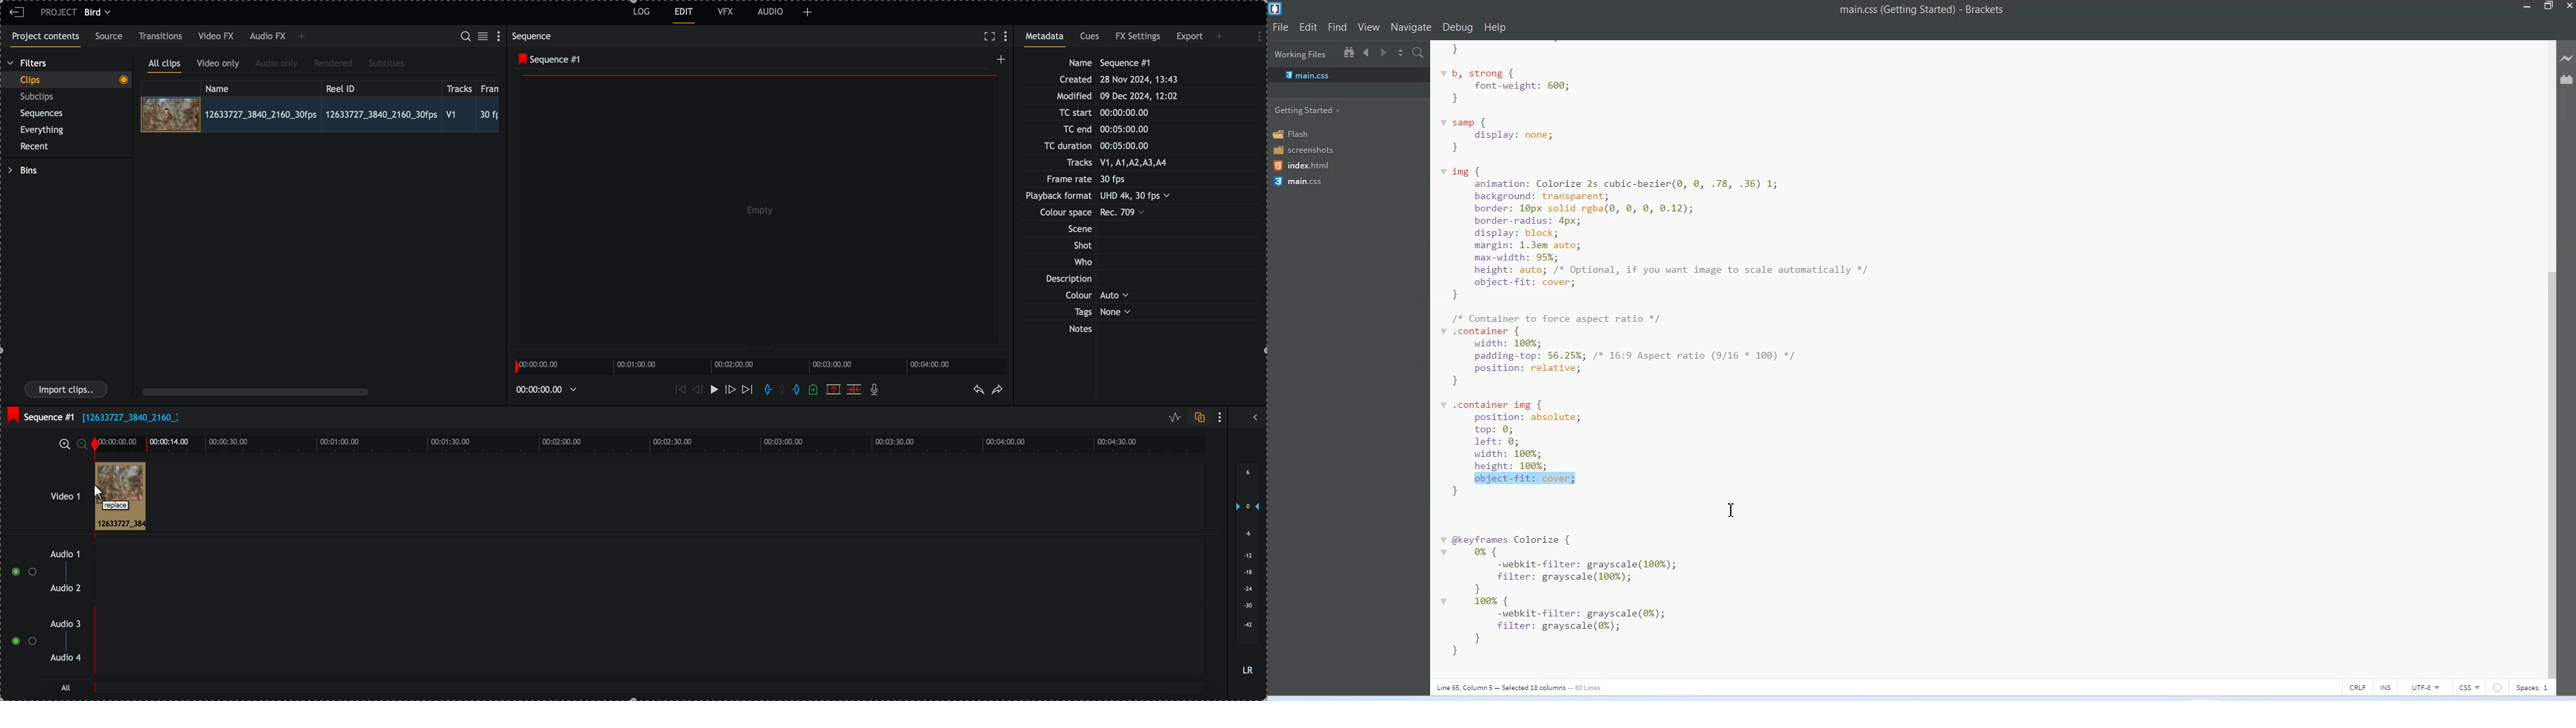 The image size is (2576, 728). I want to click on leave, so click(17, 13).